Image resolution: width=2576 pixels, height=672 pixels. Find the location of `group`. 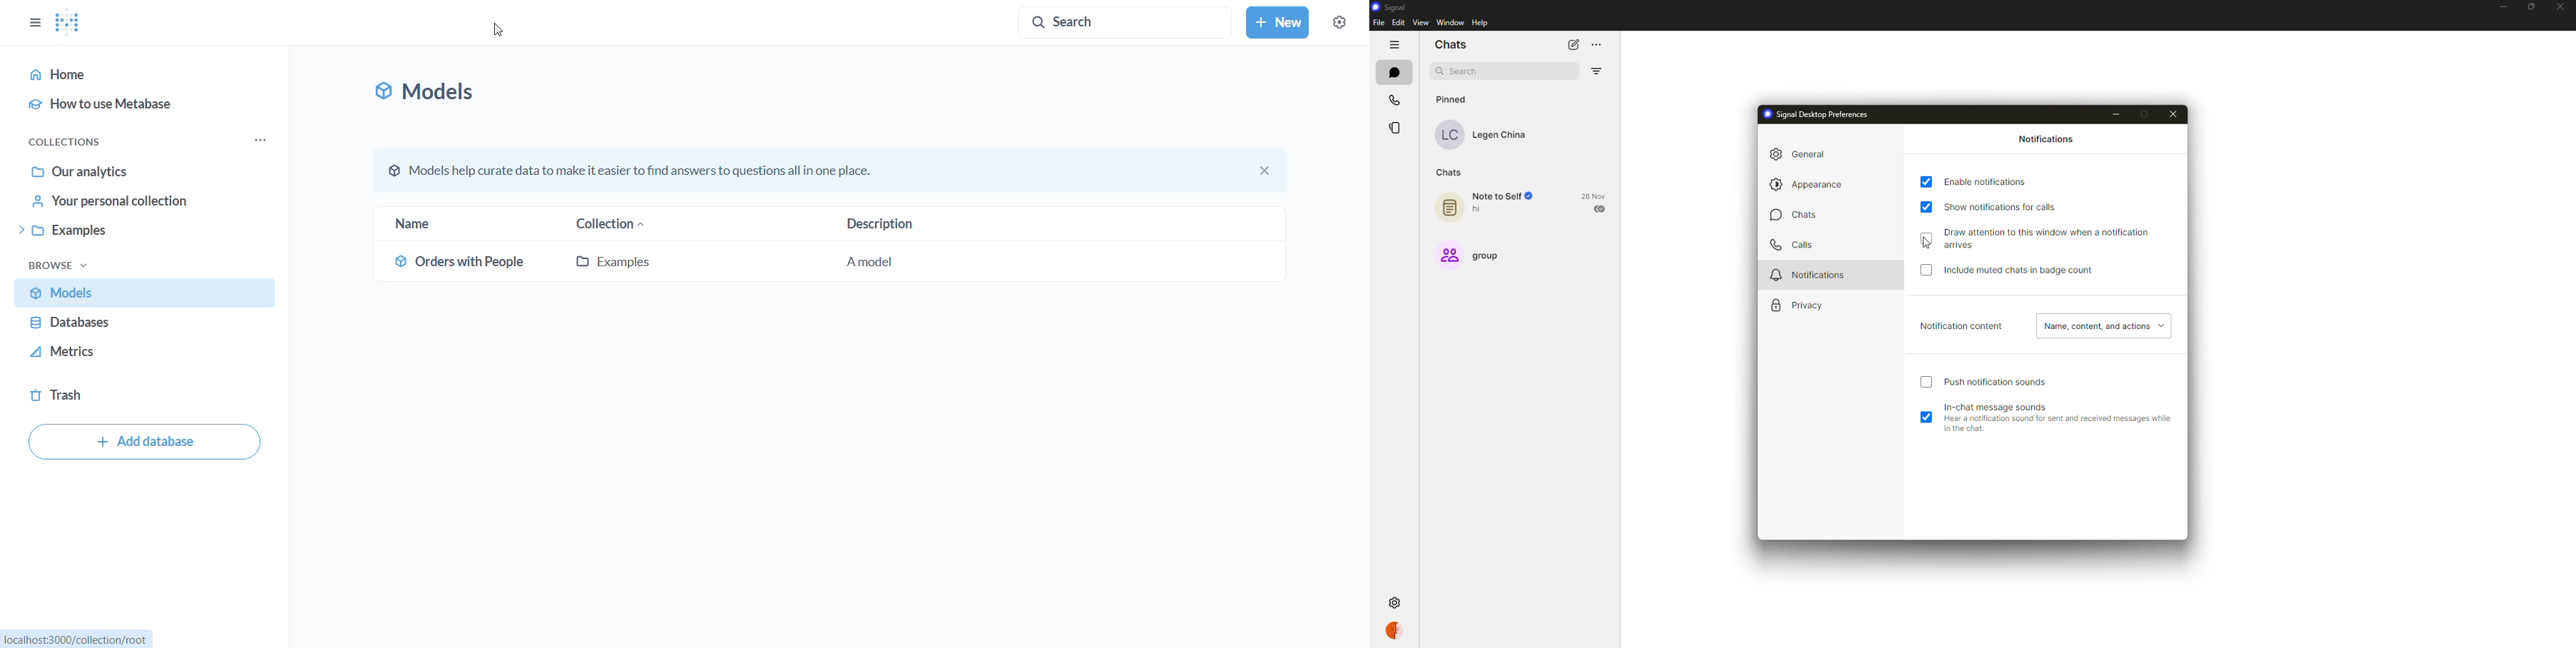

group is located at coordinates (1492, 255).